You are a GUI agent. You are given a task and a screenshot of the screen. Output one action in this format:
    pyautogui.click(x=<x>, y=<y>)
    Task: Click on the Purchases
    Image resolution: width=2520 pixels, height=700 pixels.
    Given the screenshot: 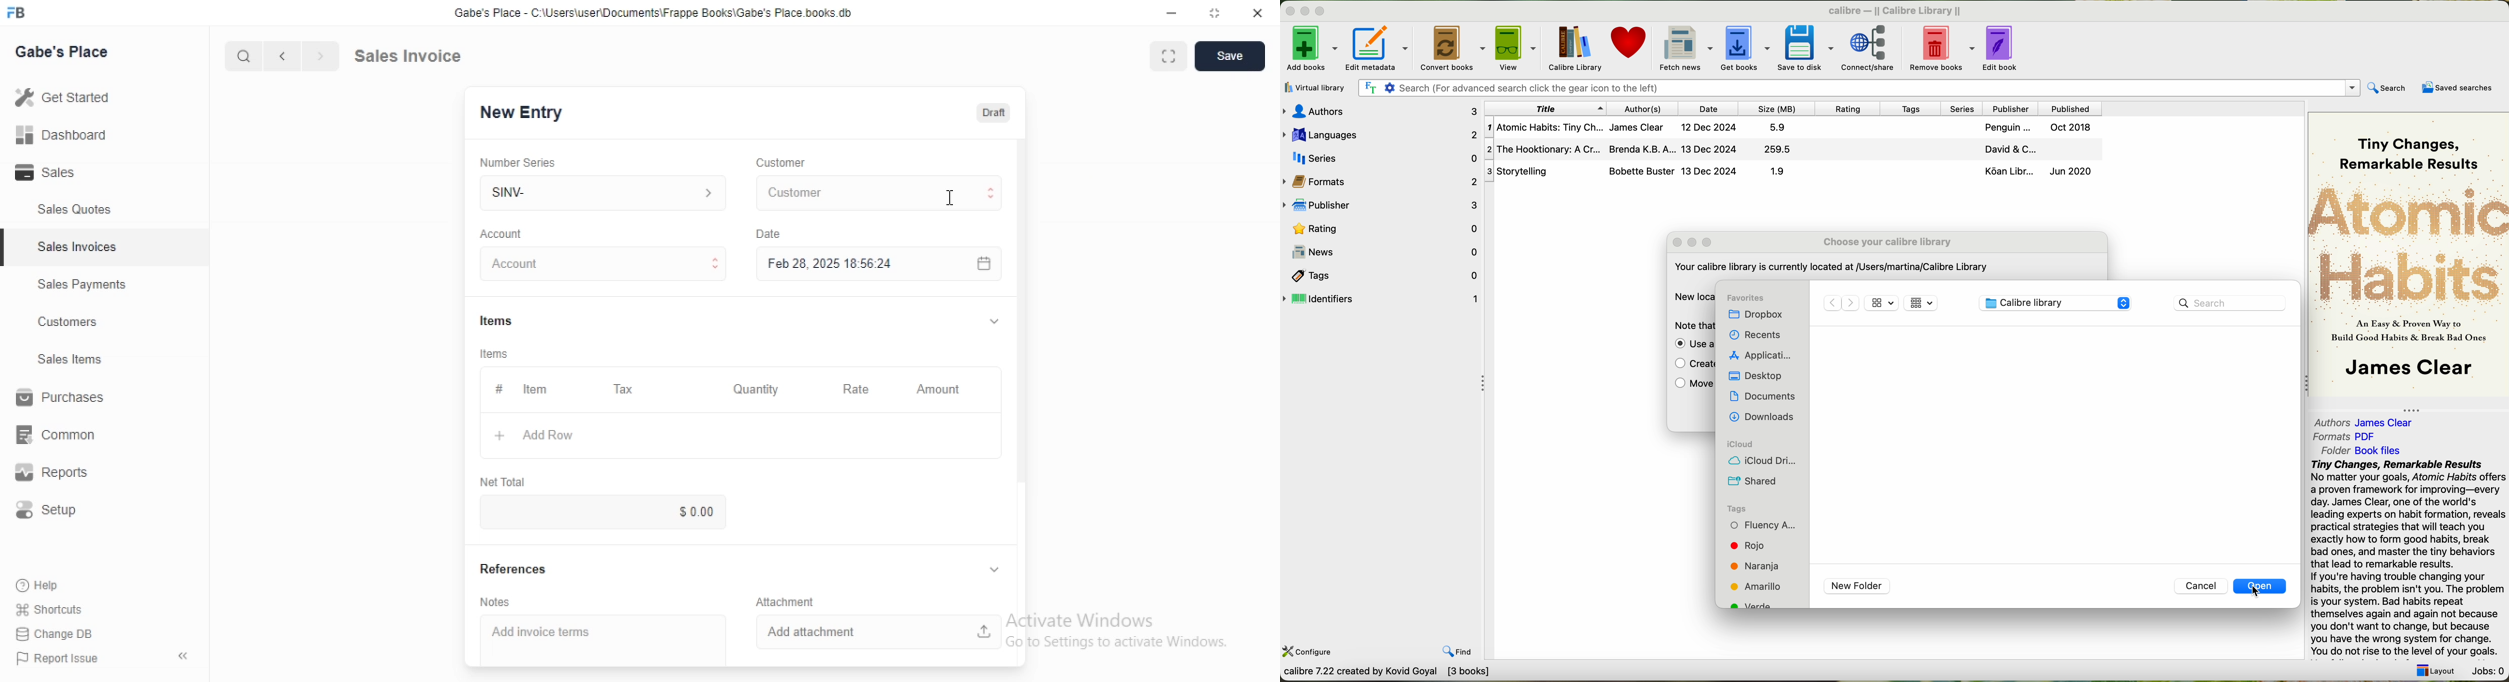 What is the action you would take?
    pyautogui.click(x=64, y=400)
    